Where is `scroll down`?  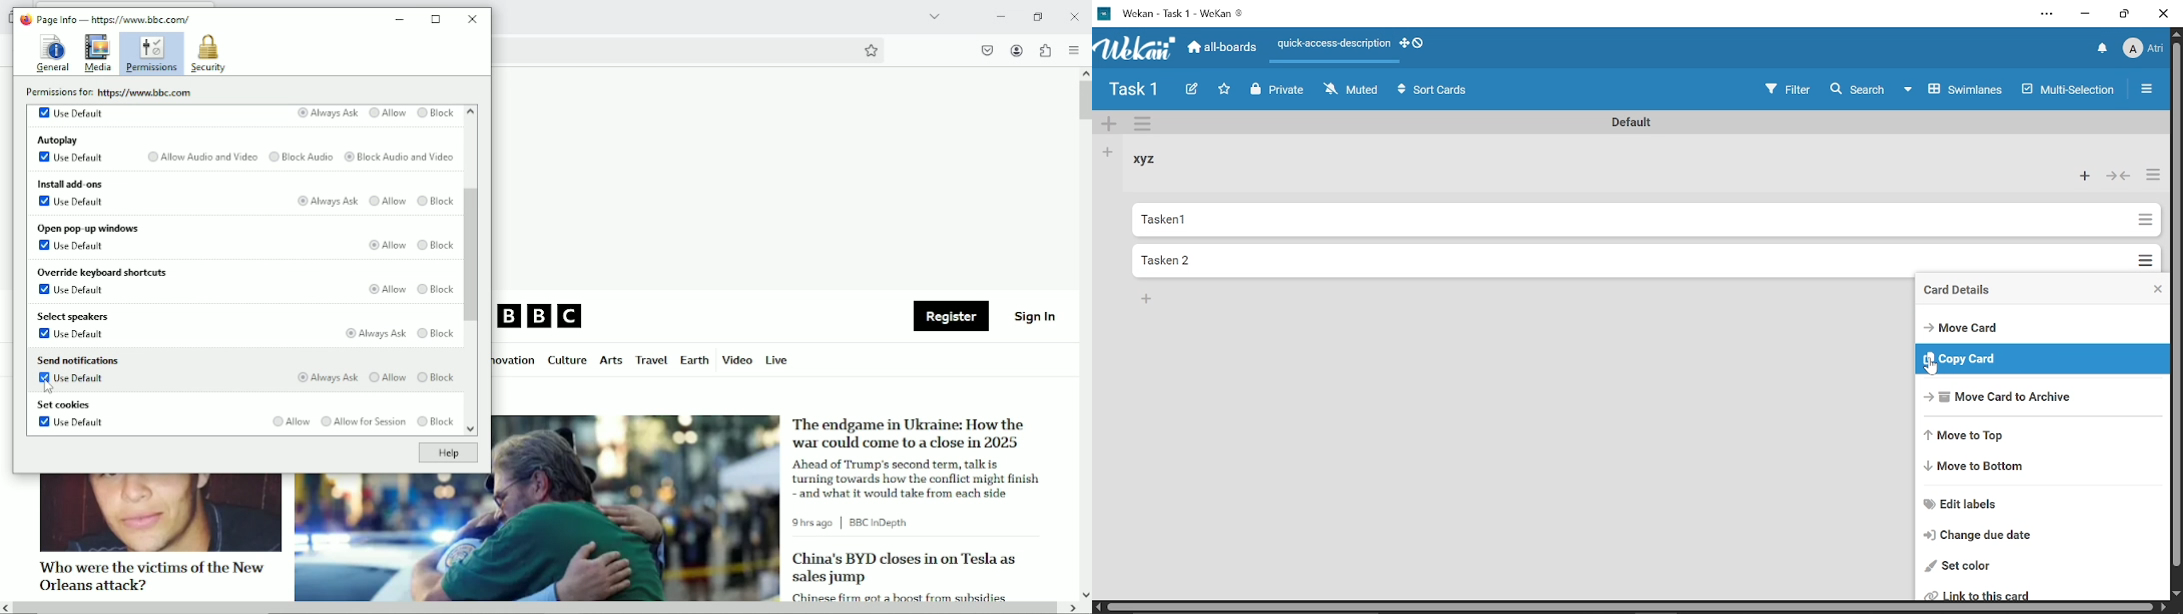 scroll down is located at coordinates (1085, 594).